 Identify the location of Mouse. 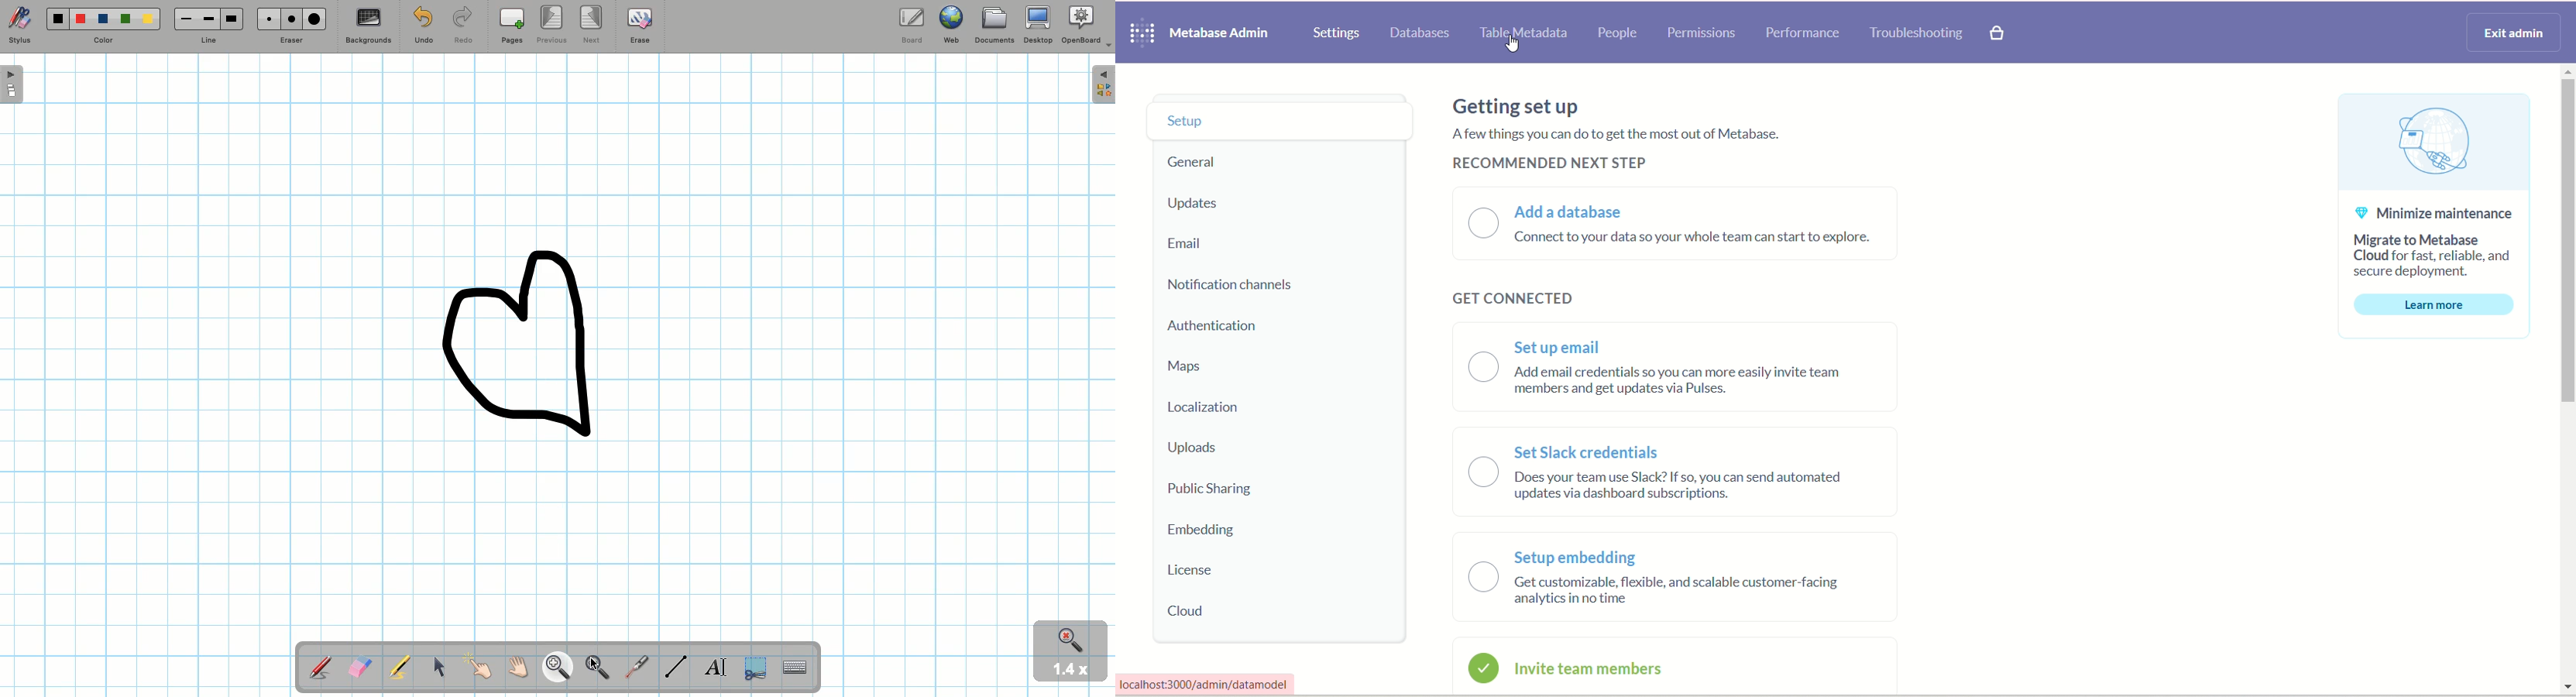
(439, 669).